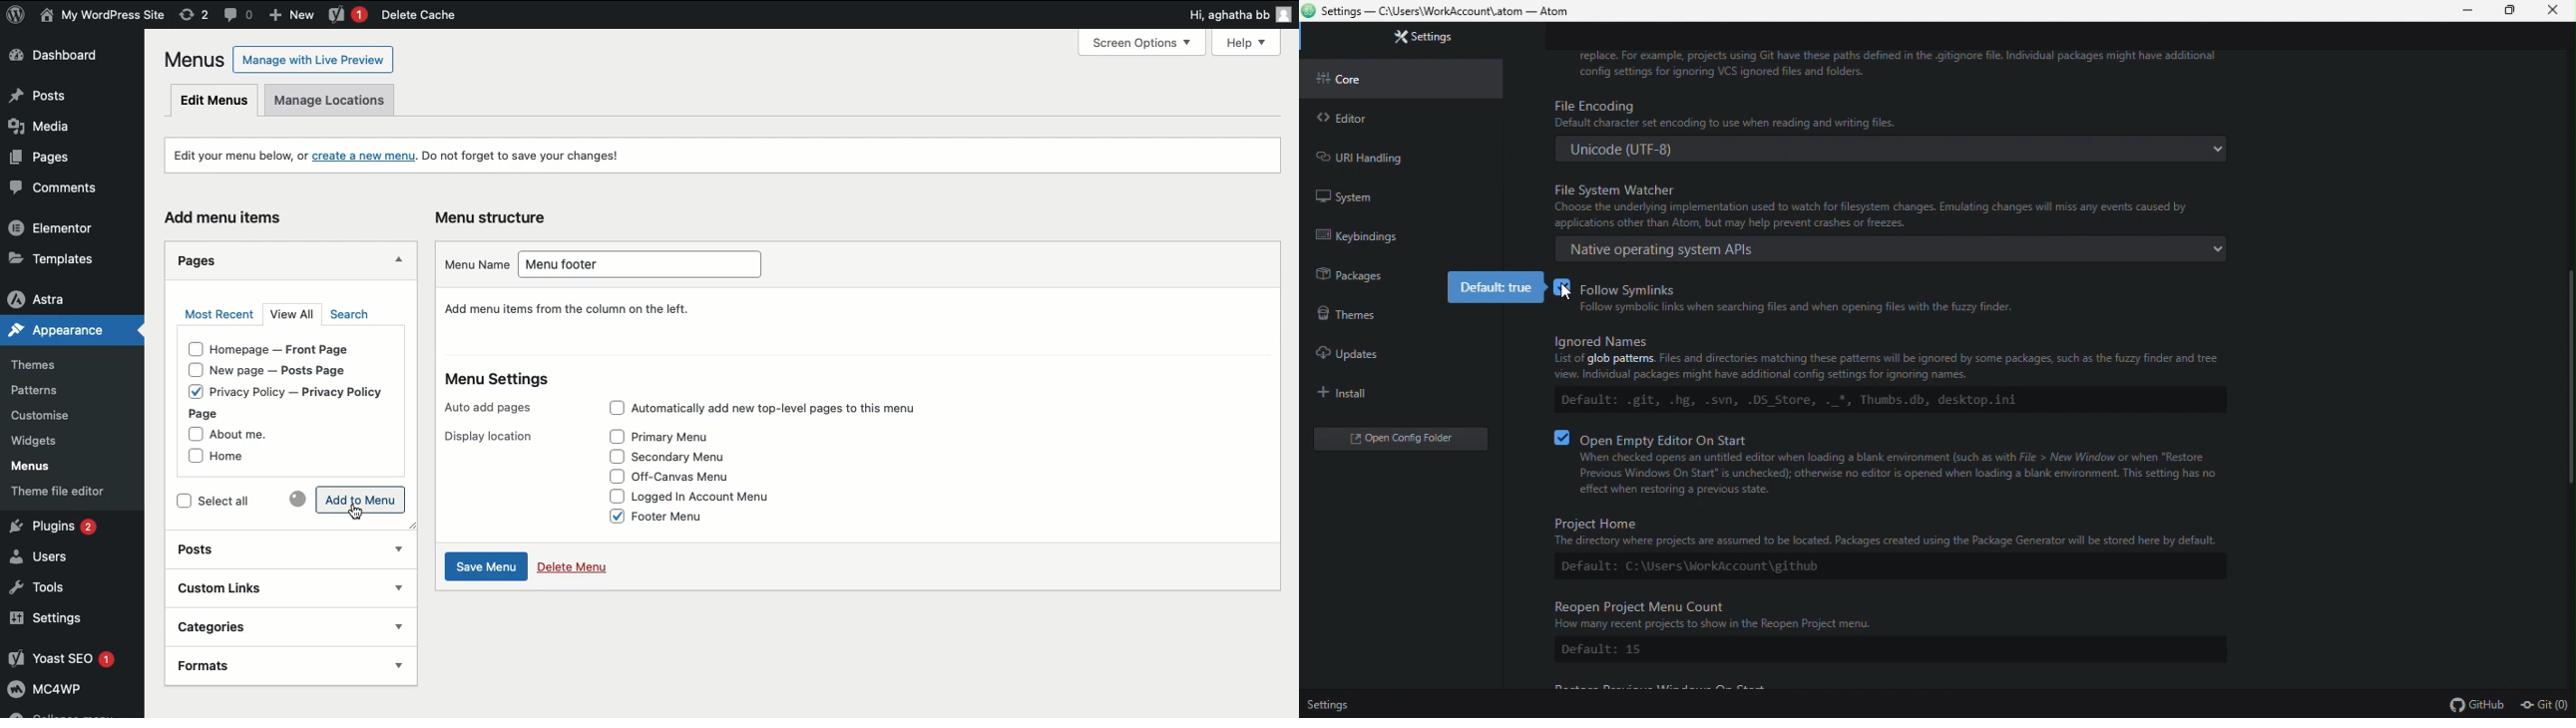 The width and height of the screenshot is (2576, 728). Describe the element at coordinates (64, 299) in the screenshot. I see `Astra` at that location.